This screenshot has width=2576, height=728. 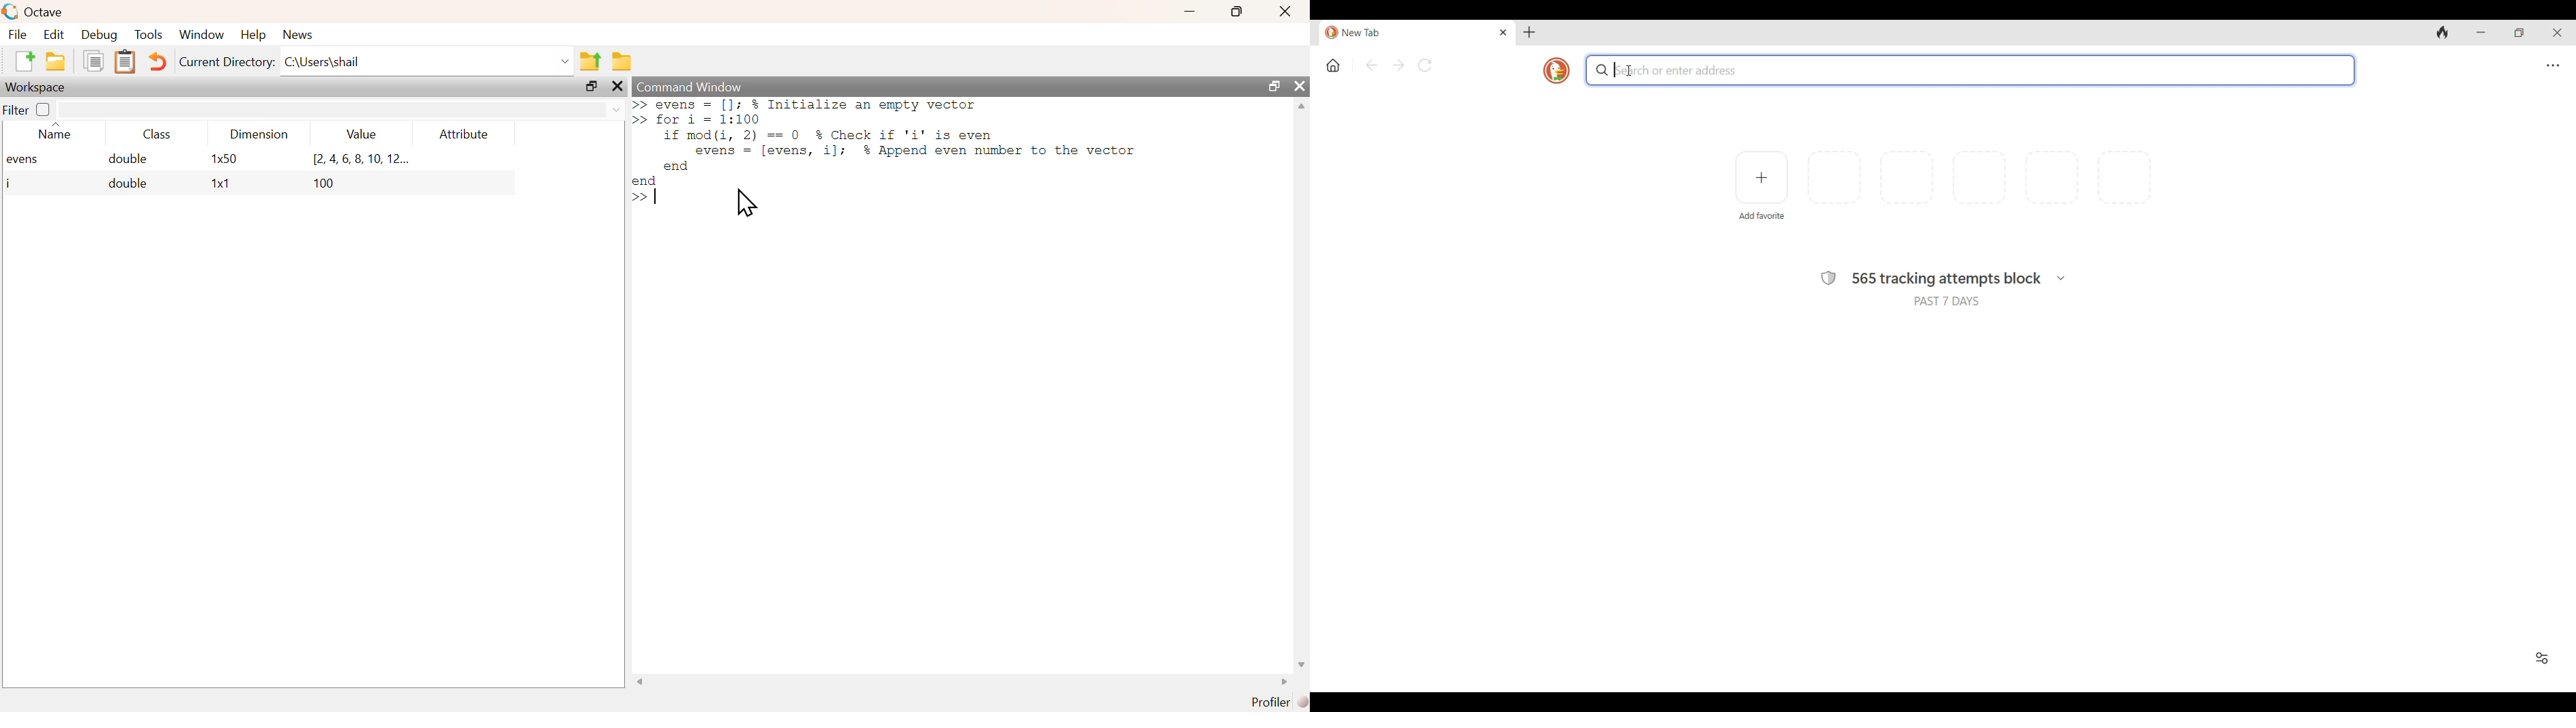 I want to click on news, so click(x=300, y=33).